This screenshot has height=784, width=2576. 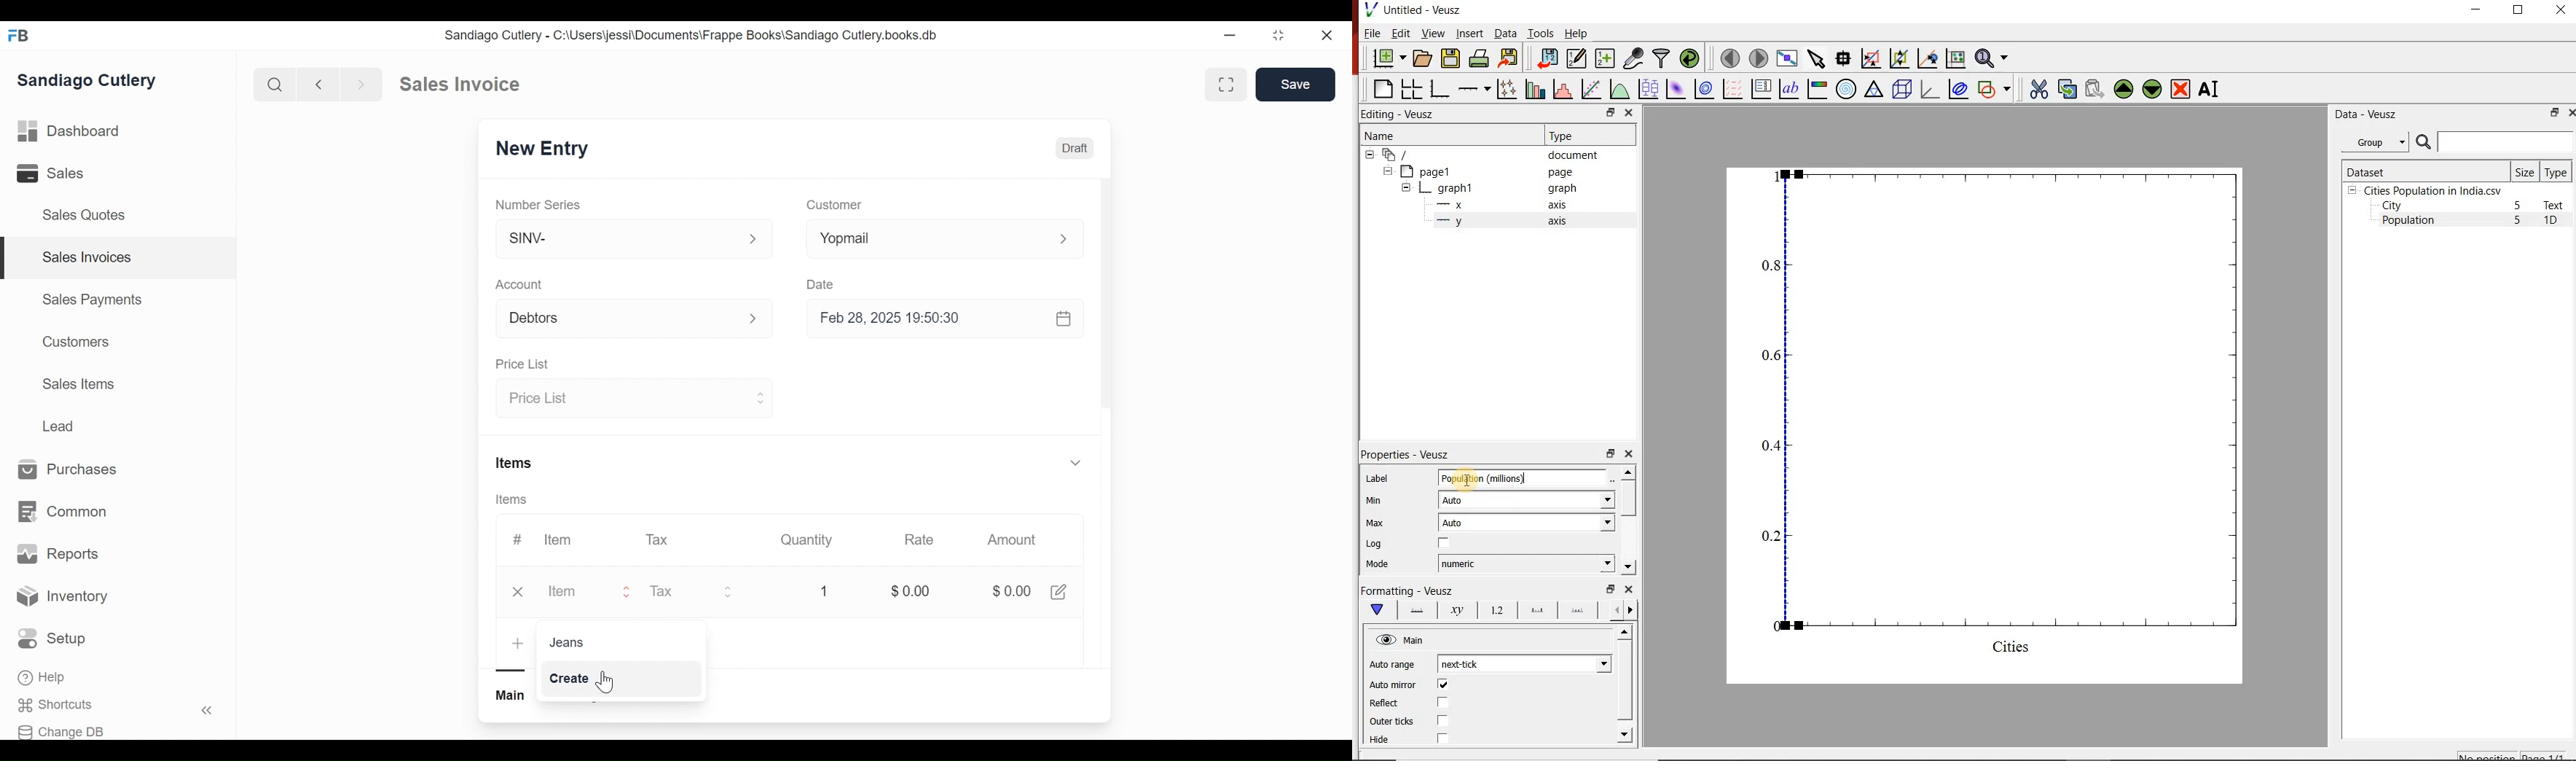 I want to click on move the selected widget up, so click(x=2124, y=88).